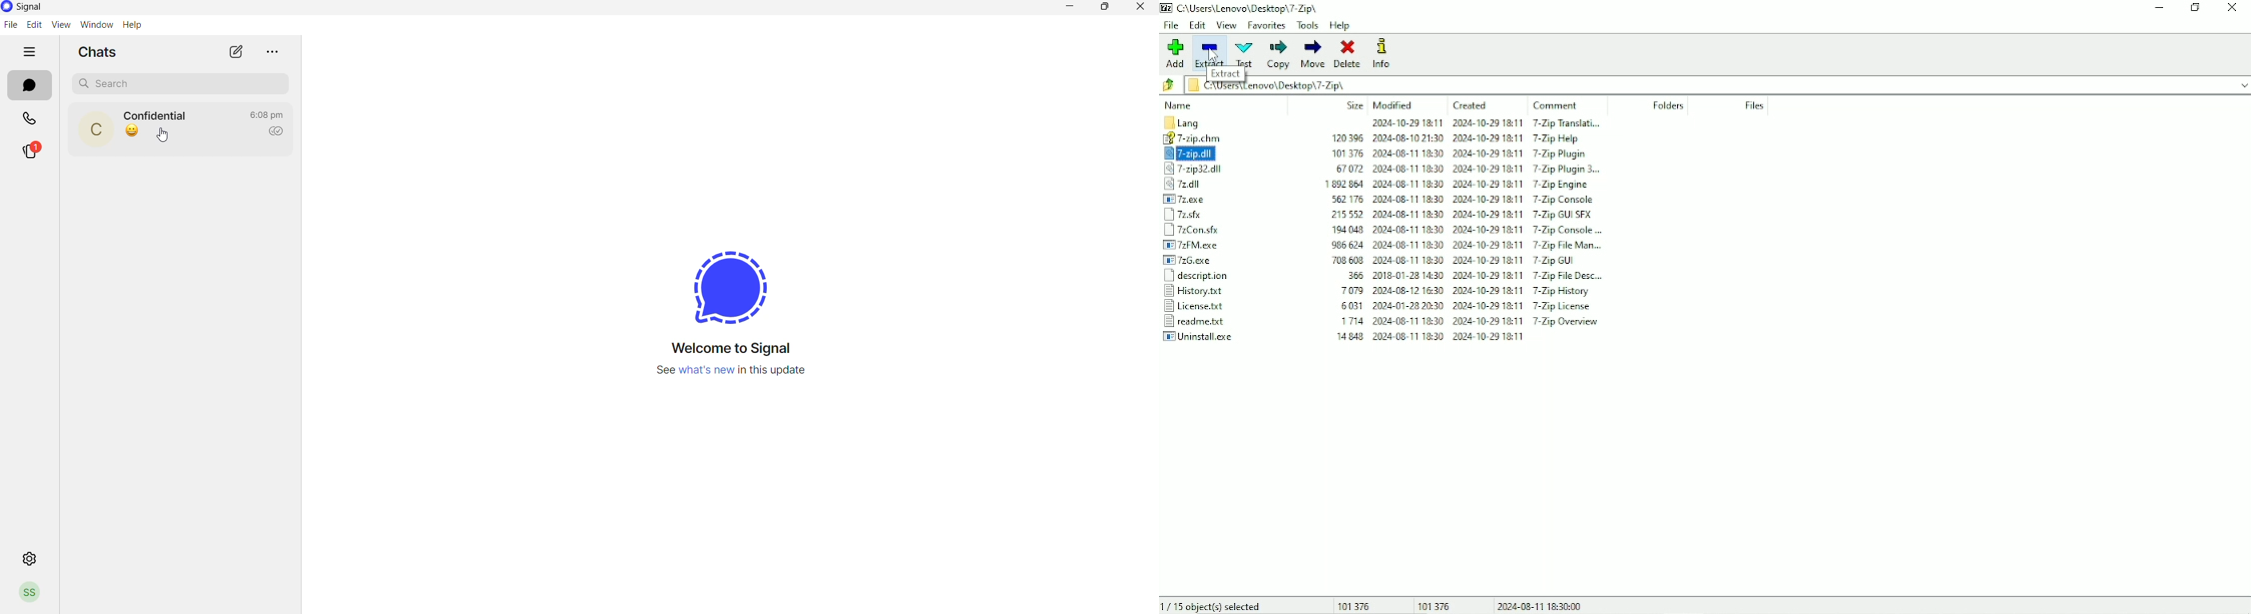 This screenshot has width=2268, height=616. Describe the element at coordinates (31, 87) in the screenshot. I see `messages` at that location.